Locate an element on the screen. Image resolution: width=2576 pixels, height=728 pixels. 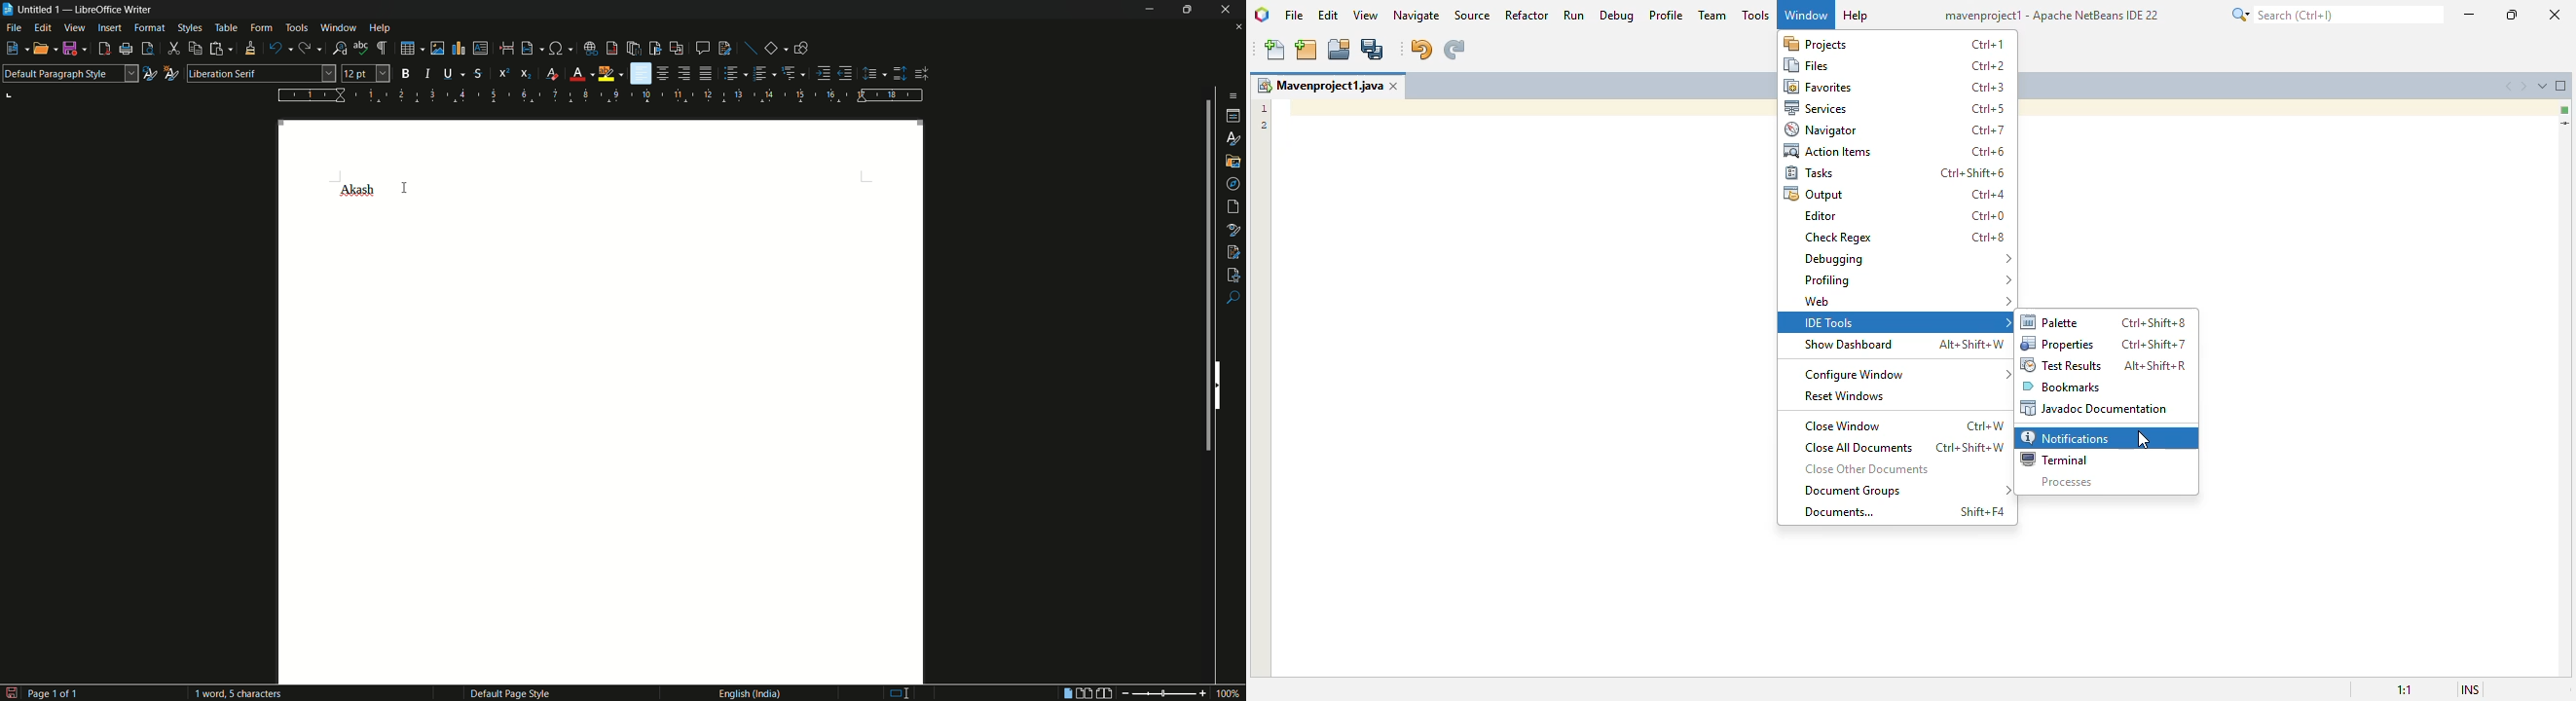
new style from selection is located at coordinates (169, 72).